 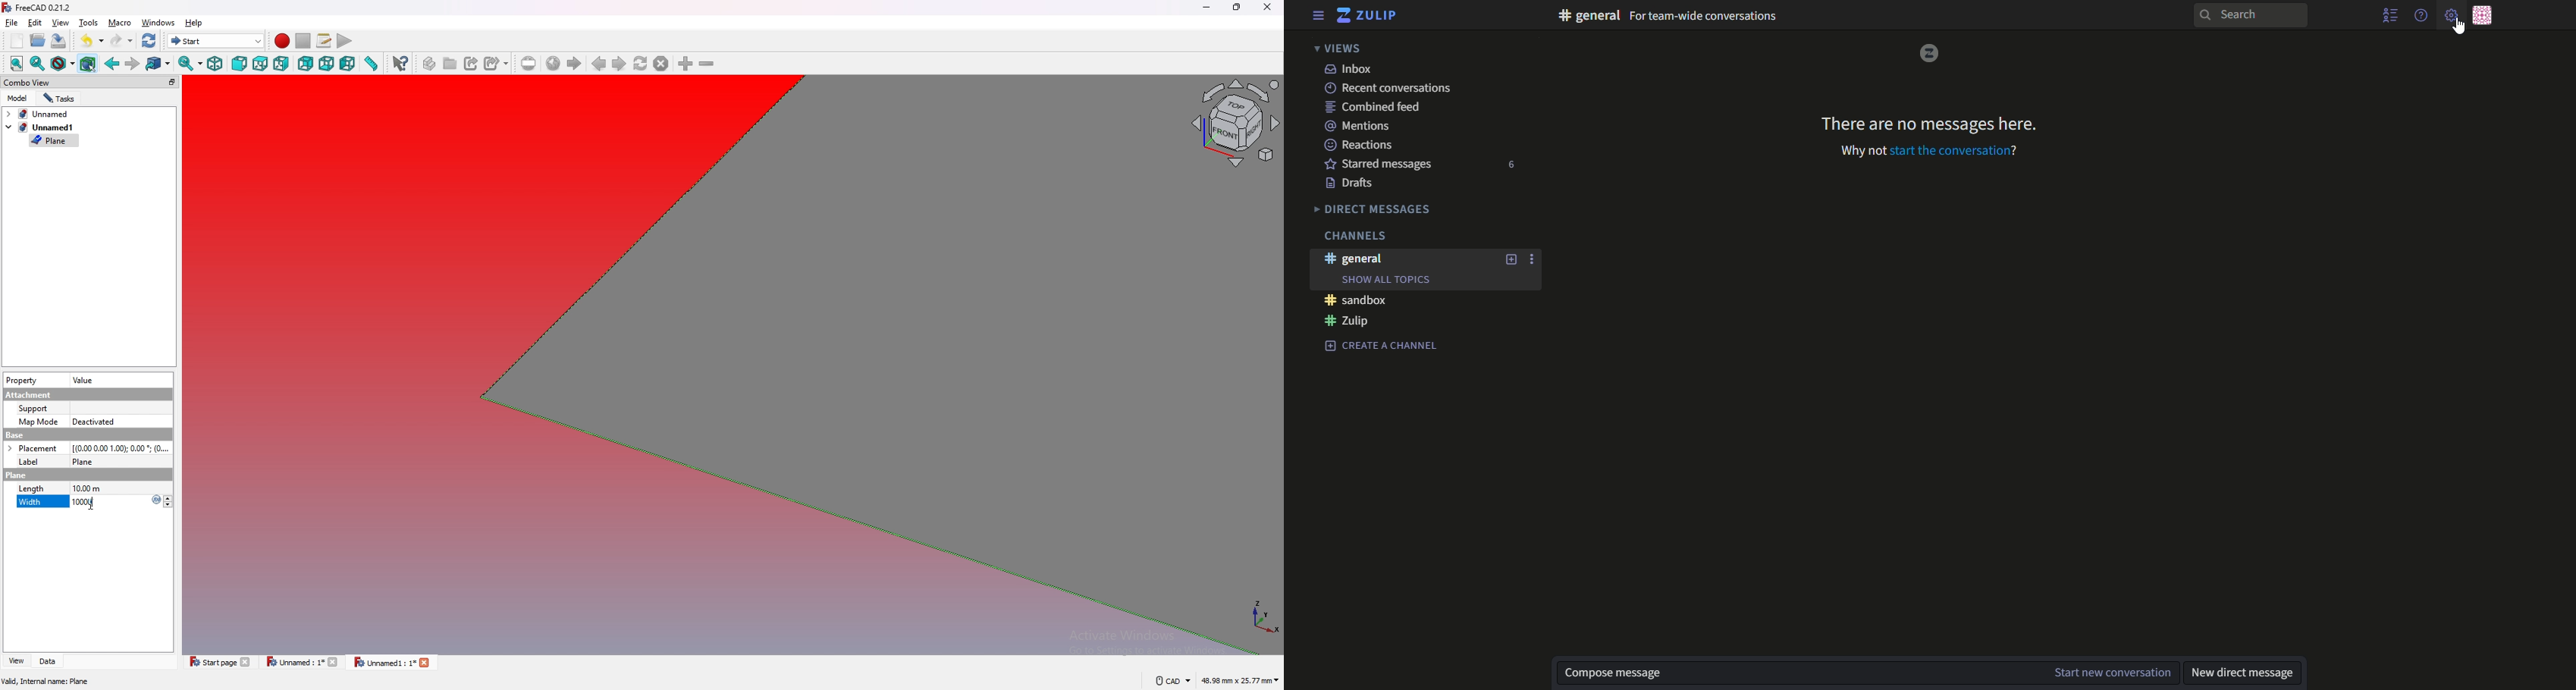 I want to click on width, so click(x=30, y=503).